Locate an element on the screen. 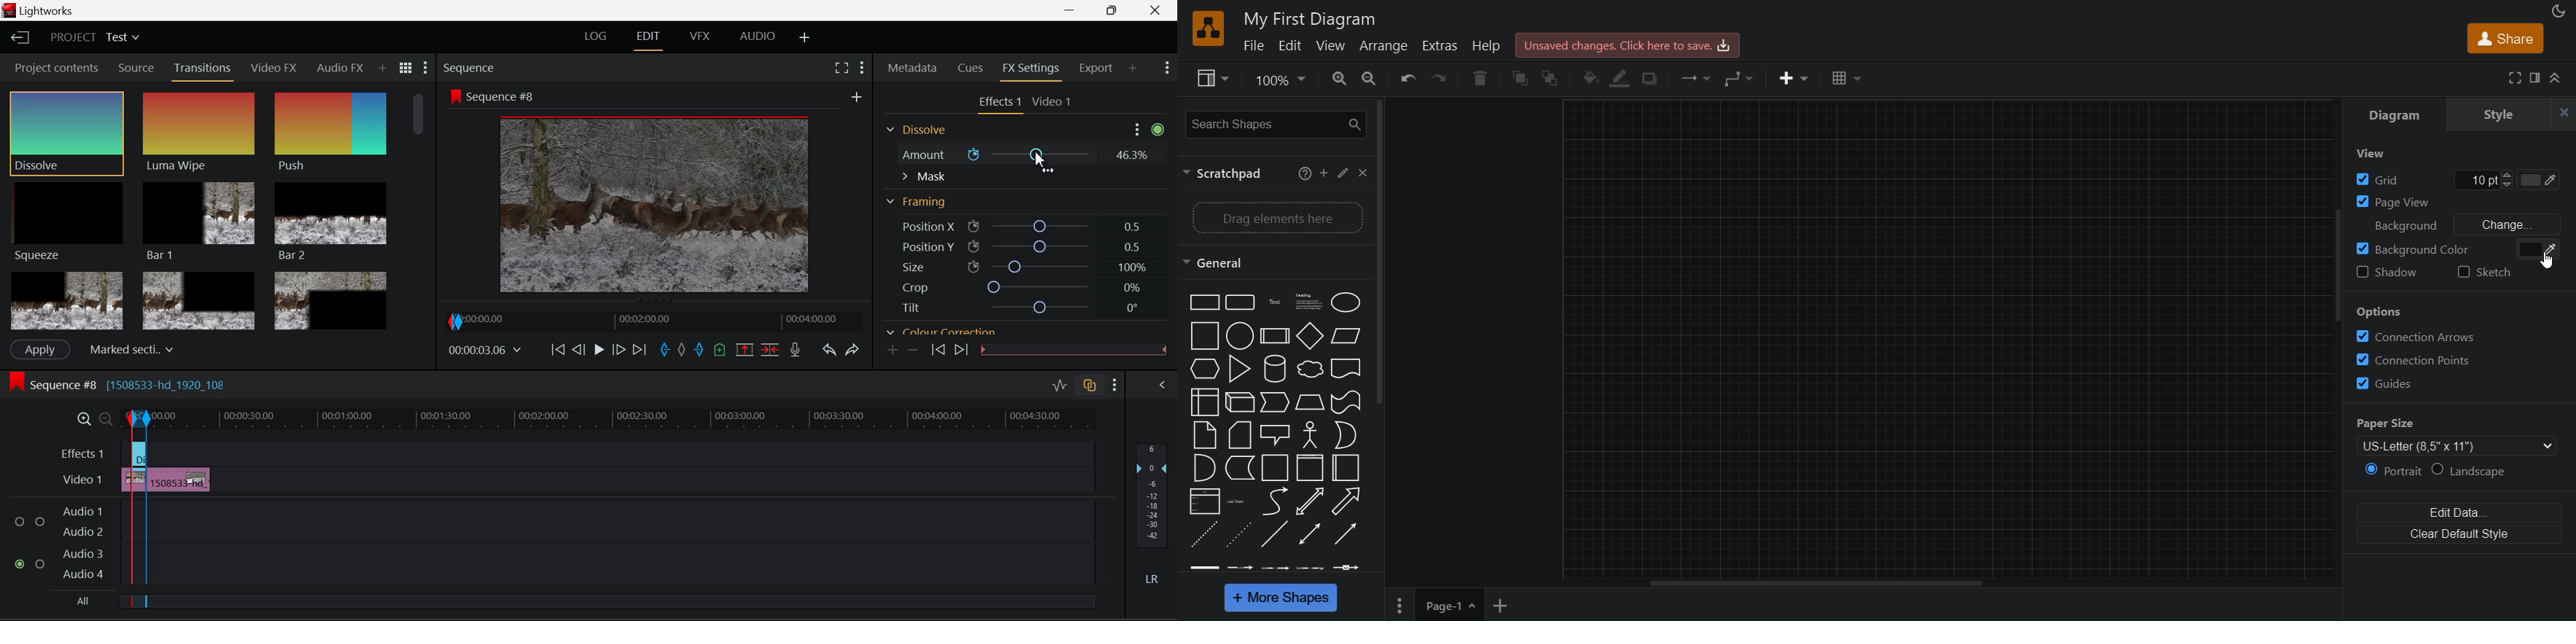 The image size is (2576, 644). Redo is located at coordinates (855, 350).